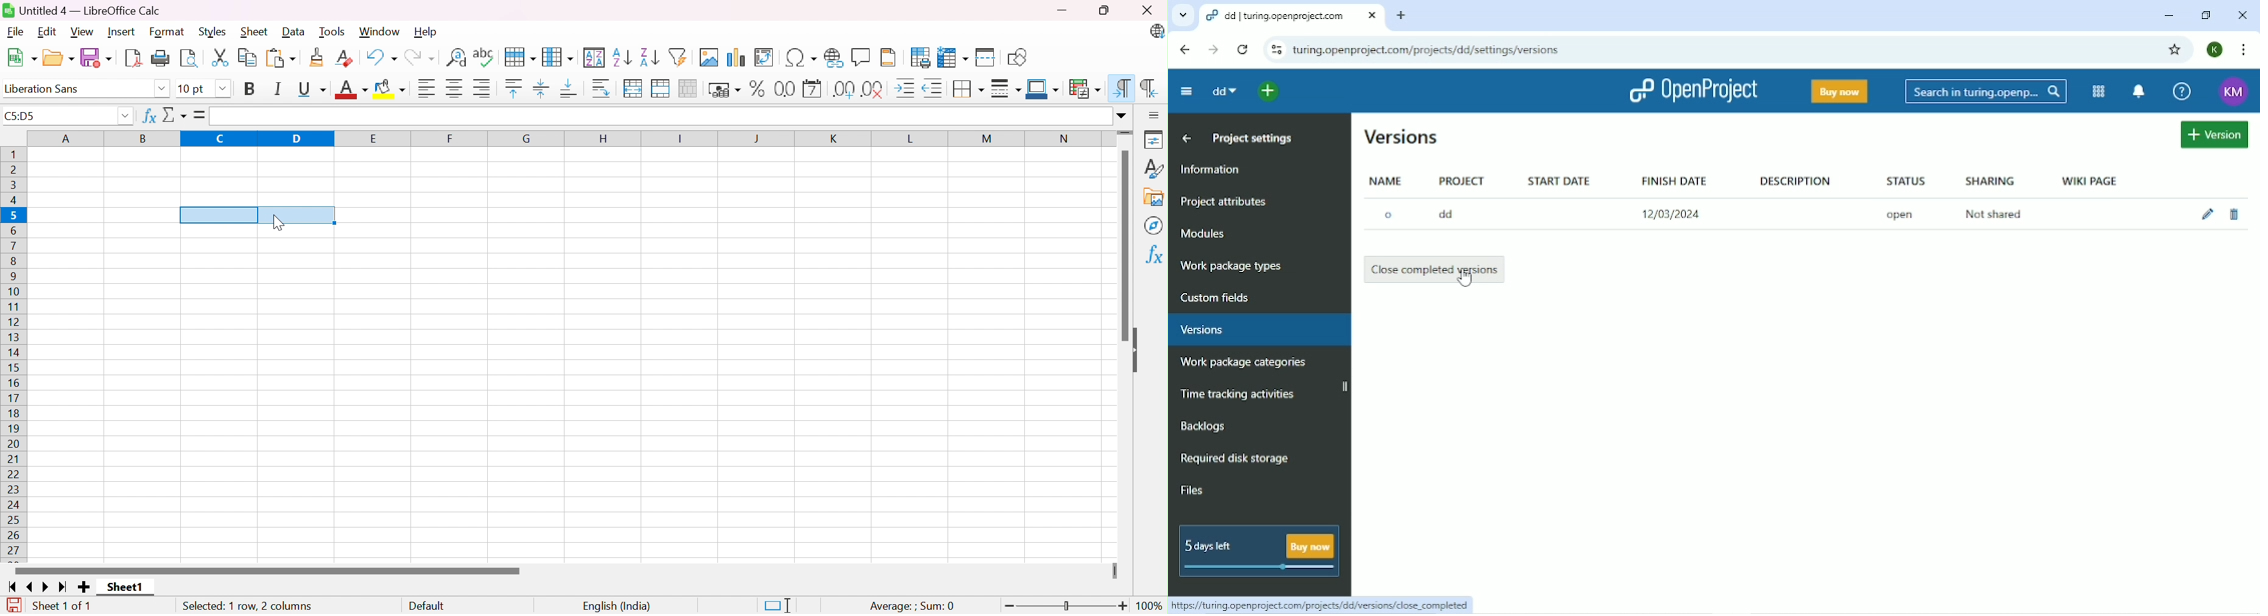 This screenshot has width=2268, height=616. Describe the element at coordinates (1139, 350) in the screenshot. I see `Hide` at that location.